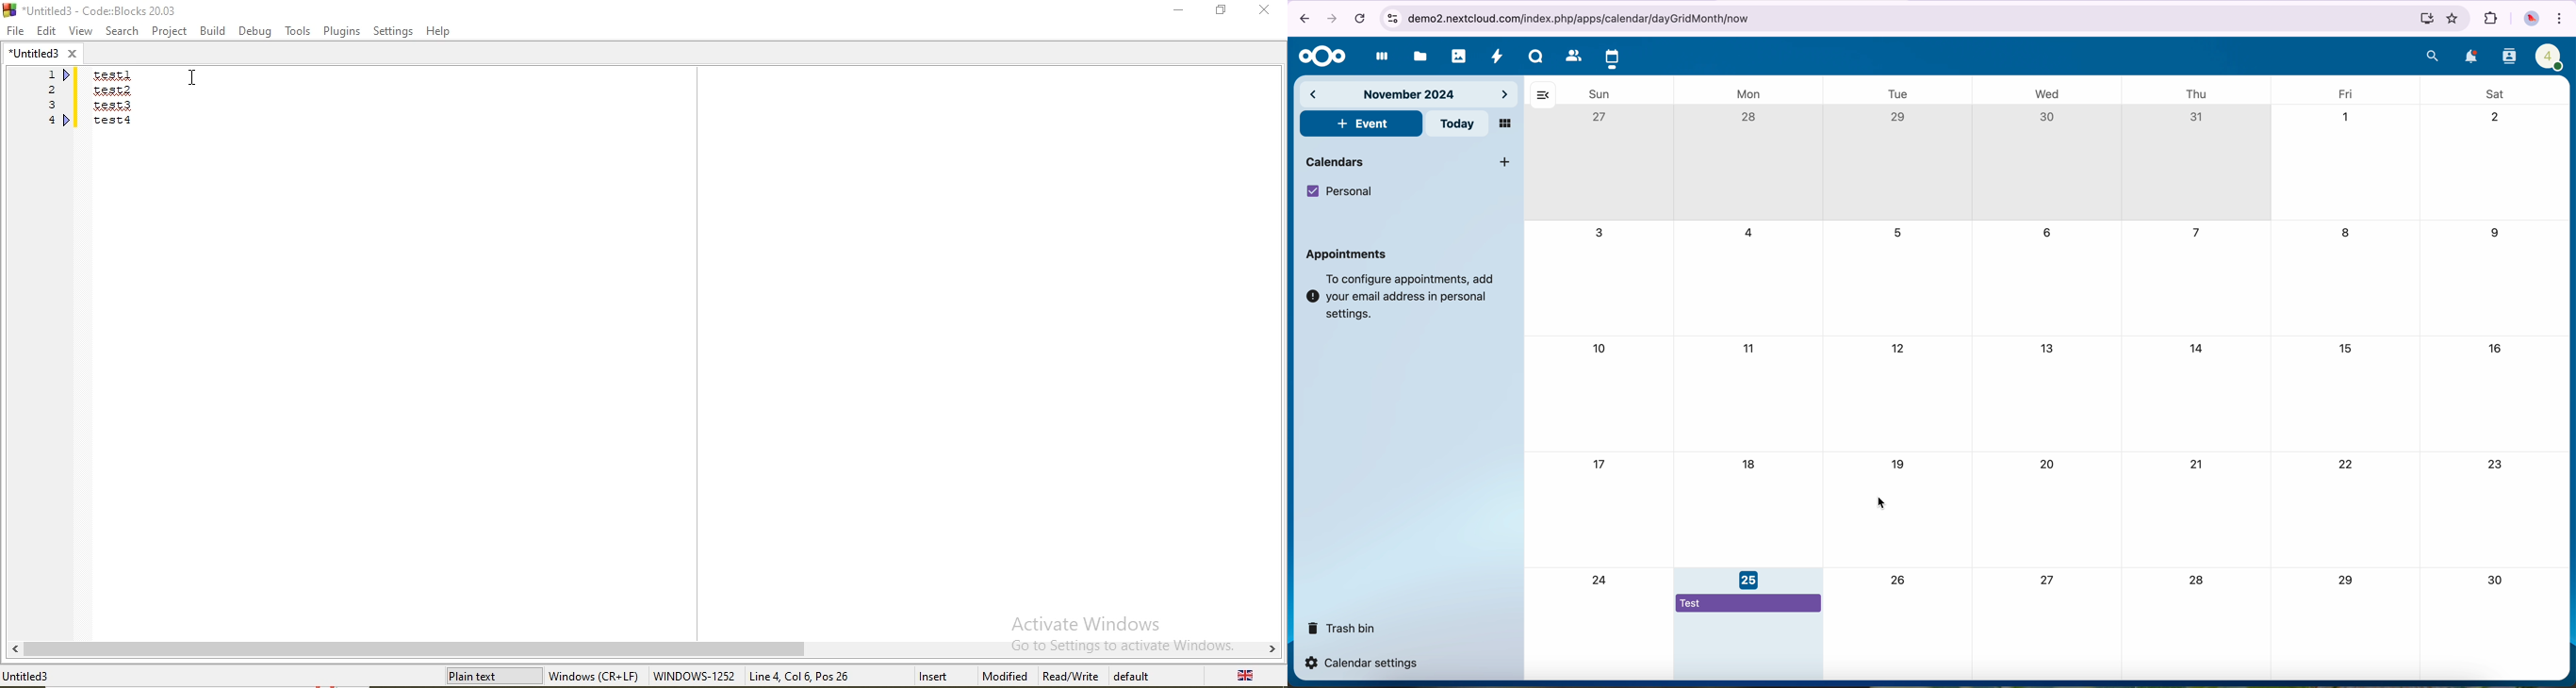 Image resolution: width=2576 pixels, height=700 pixels. What do you see at coordinates (1750, 94) in the screenshot?
I see `mon` at bounding box center [1750, 94].